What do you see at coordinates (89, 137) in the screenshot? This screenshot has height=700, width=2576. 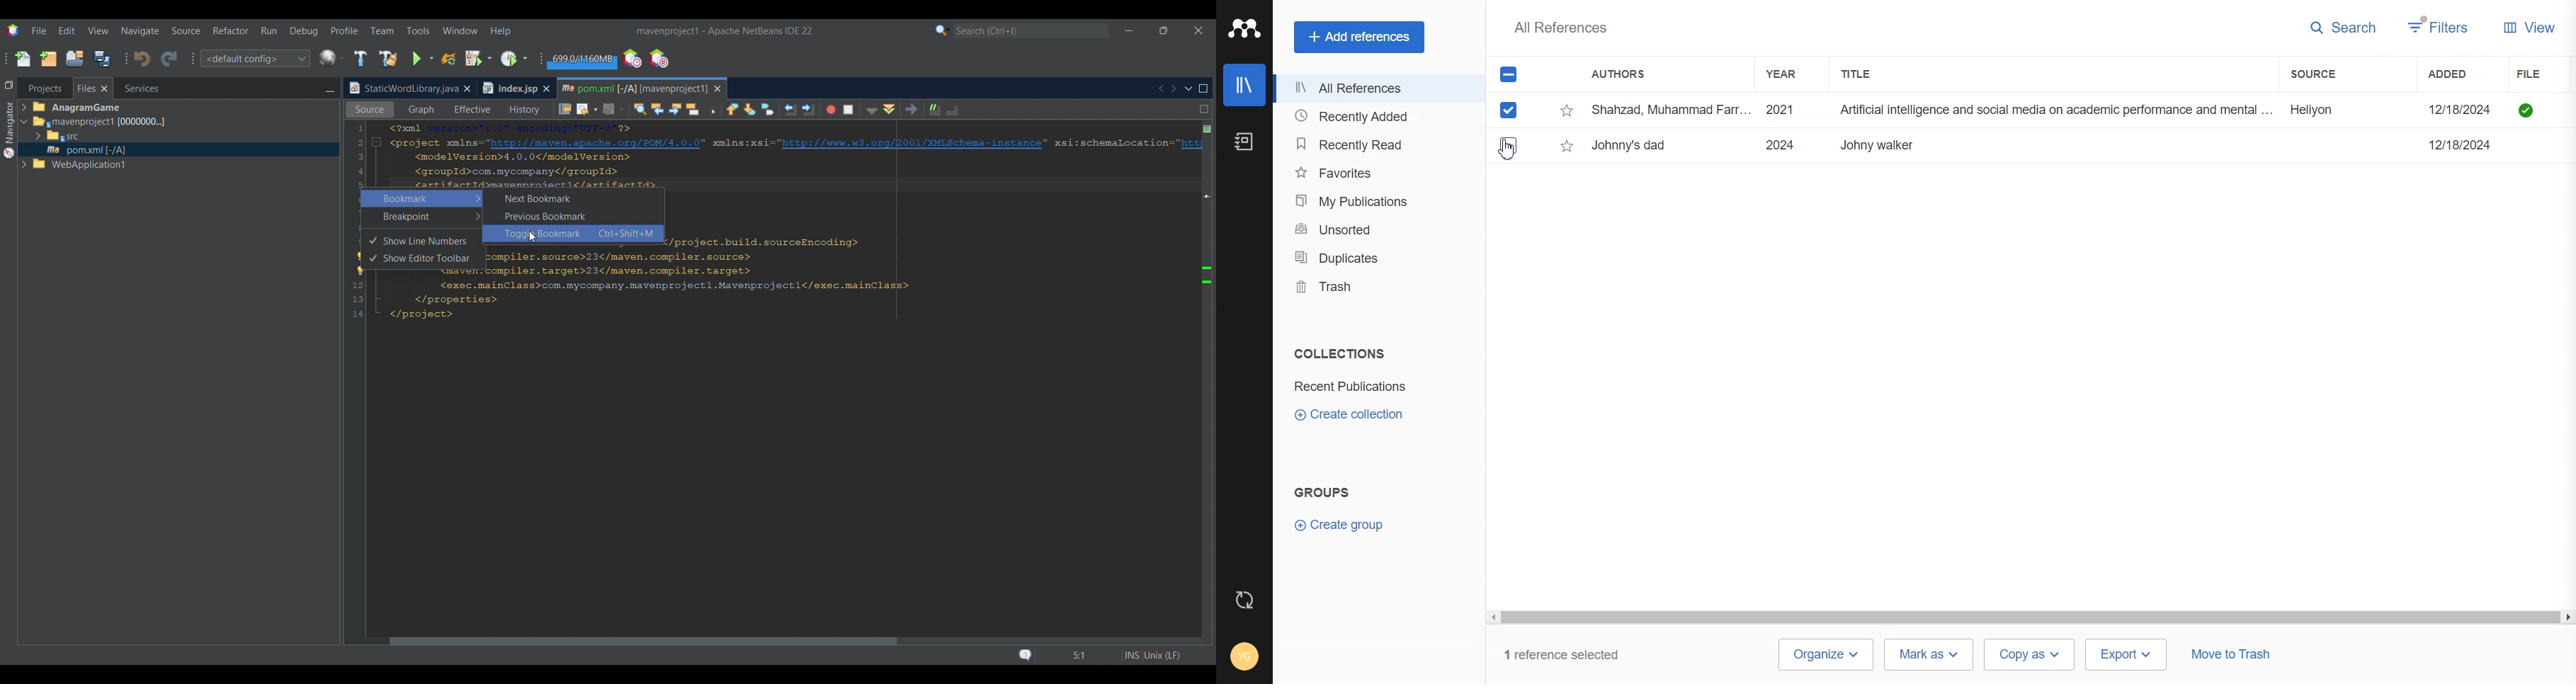 I see `Options under Files tab` at bounding box center [89, 137].